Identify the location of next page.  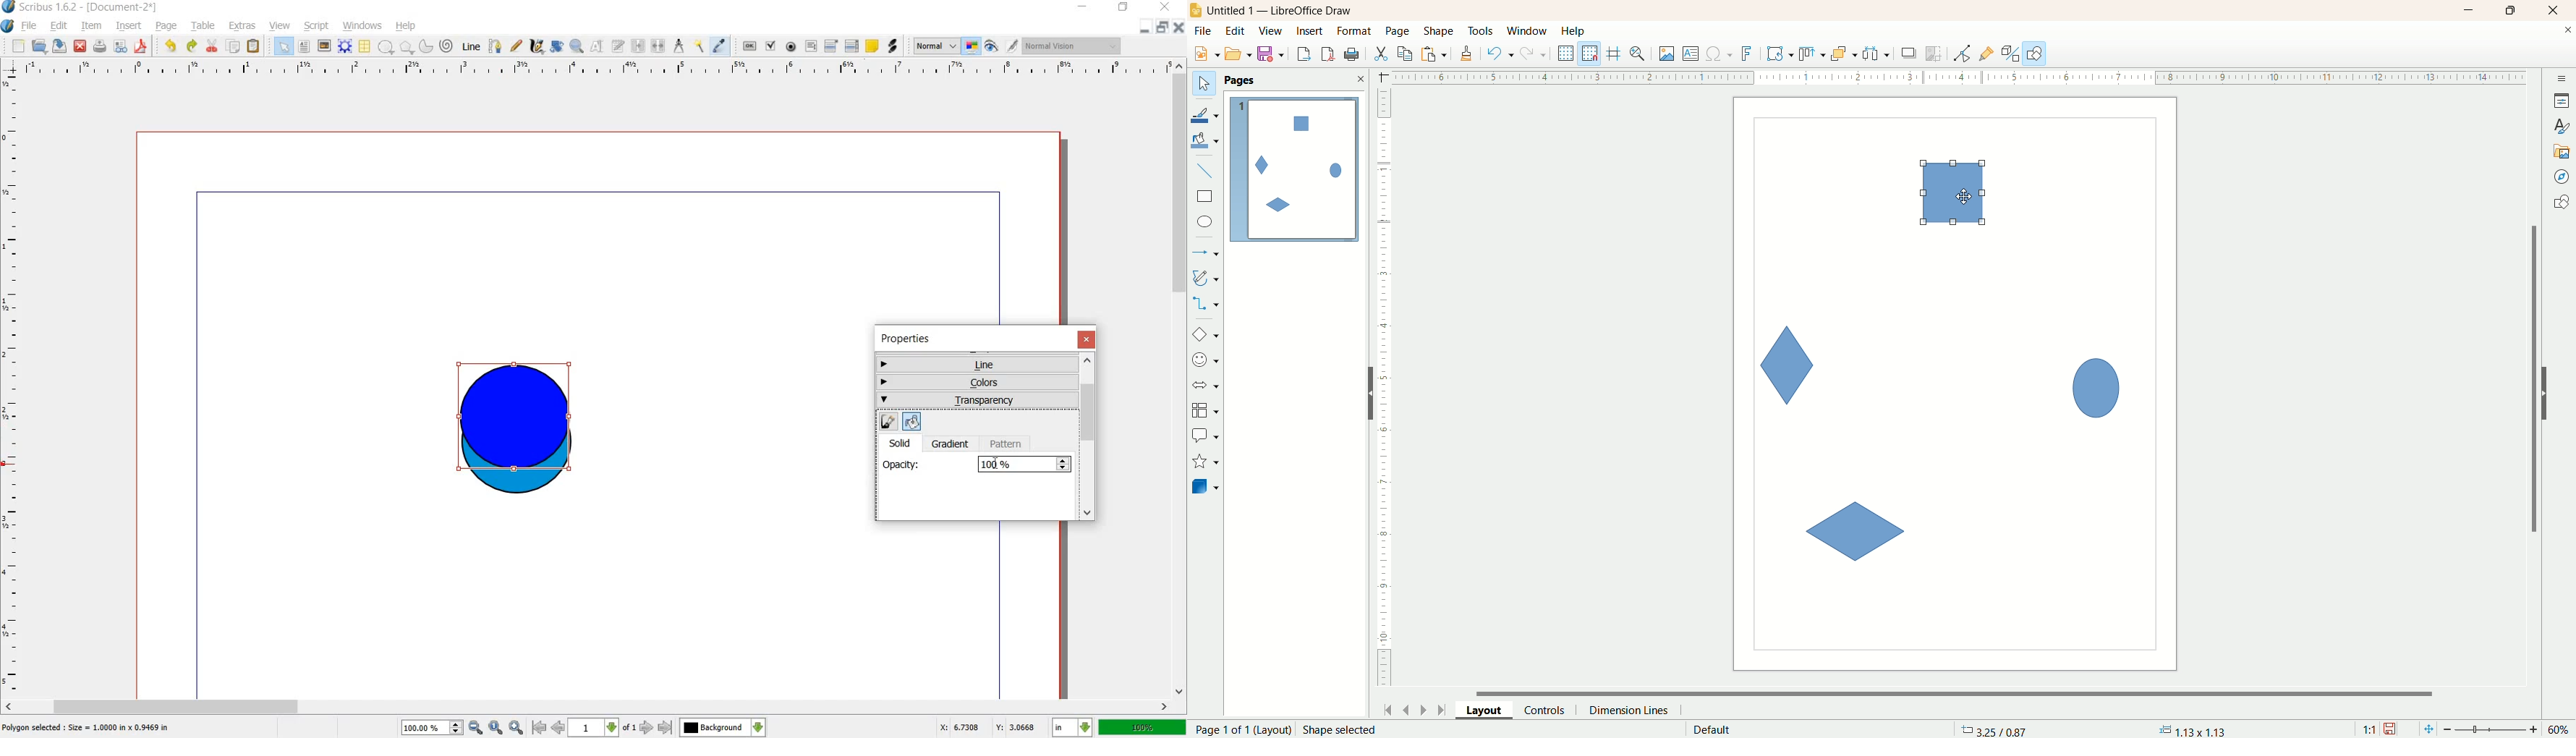
(1424, 709).